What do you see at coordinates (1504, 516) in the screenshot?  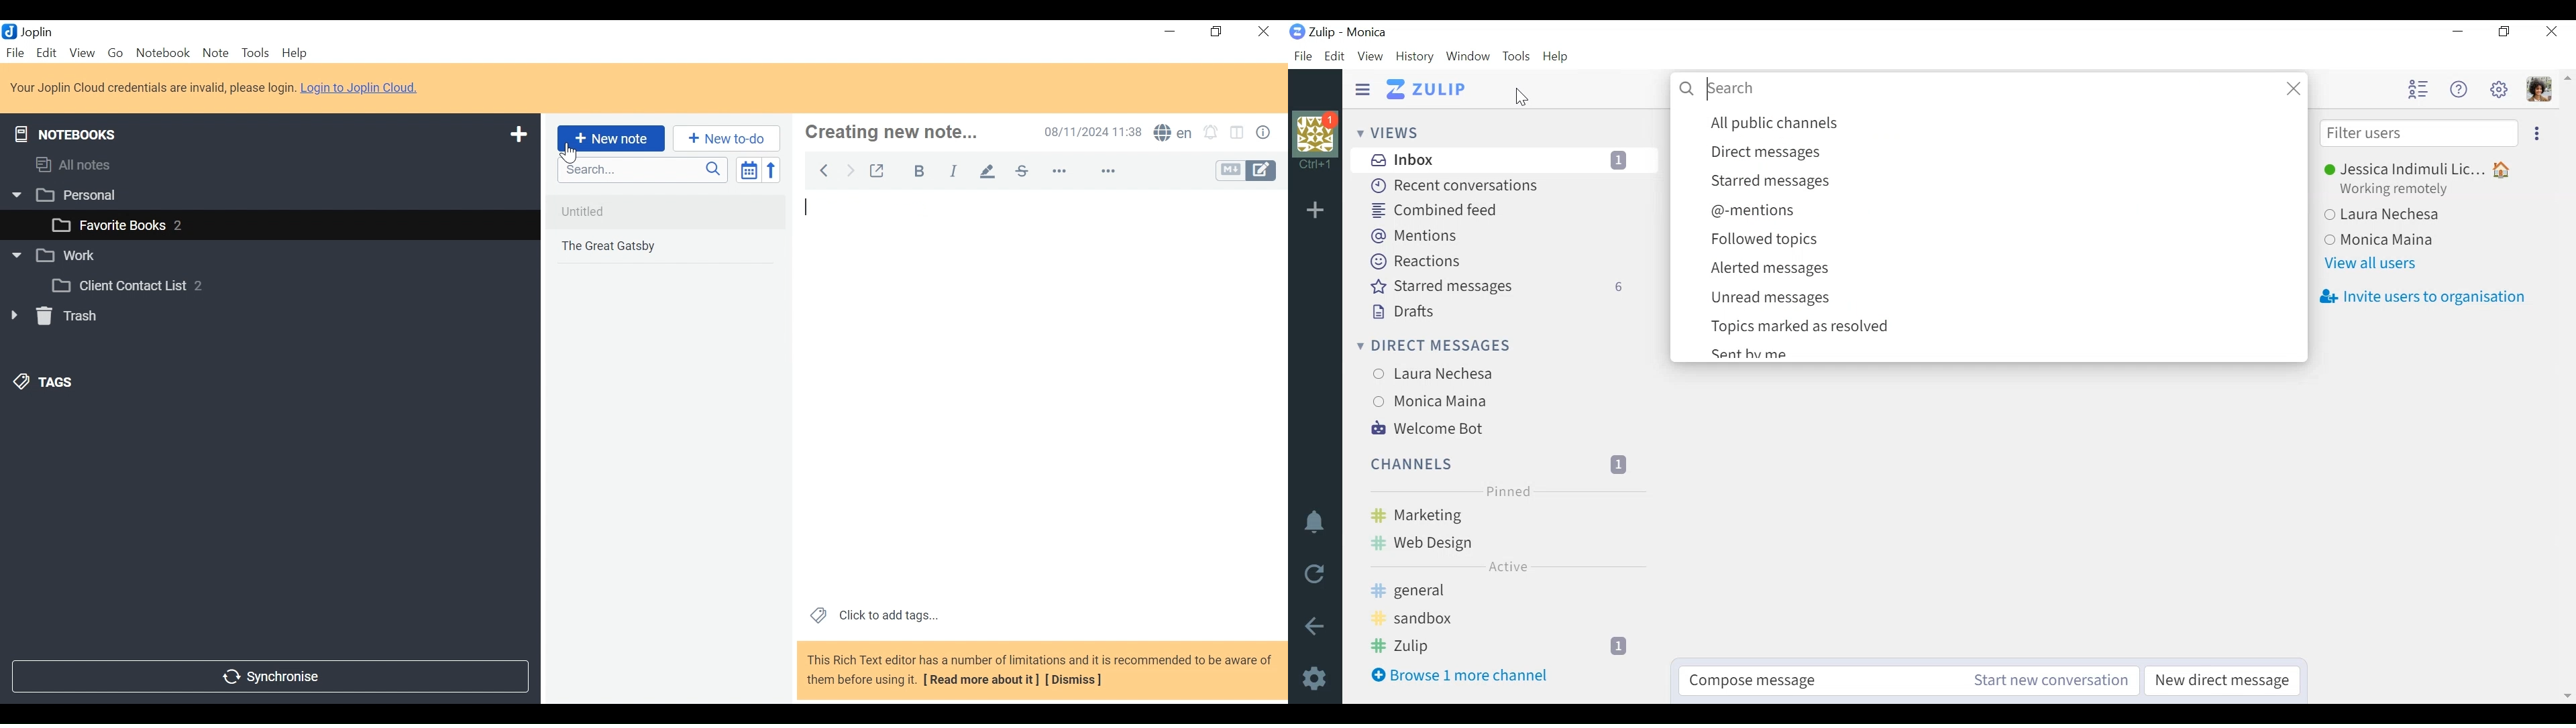 I see `Channel` at bounding box center [1504, 516].